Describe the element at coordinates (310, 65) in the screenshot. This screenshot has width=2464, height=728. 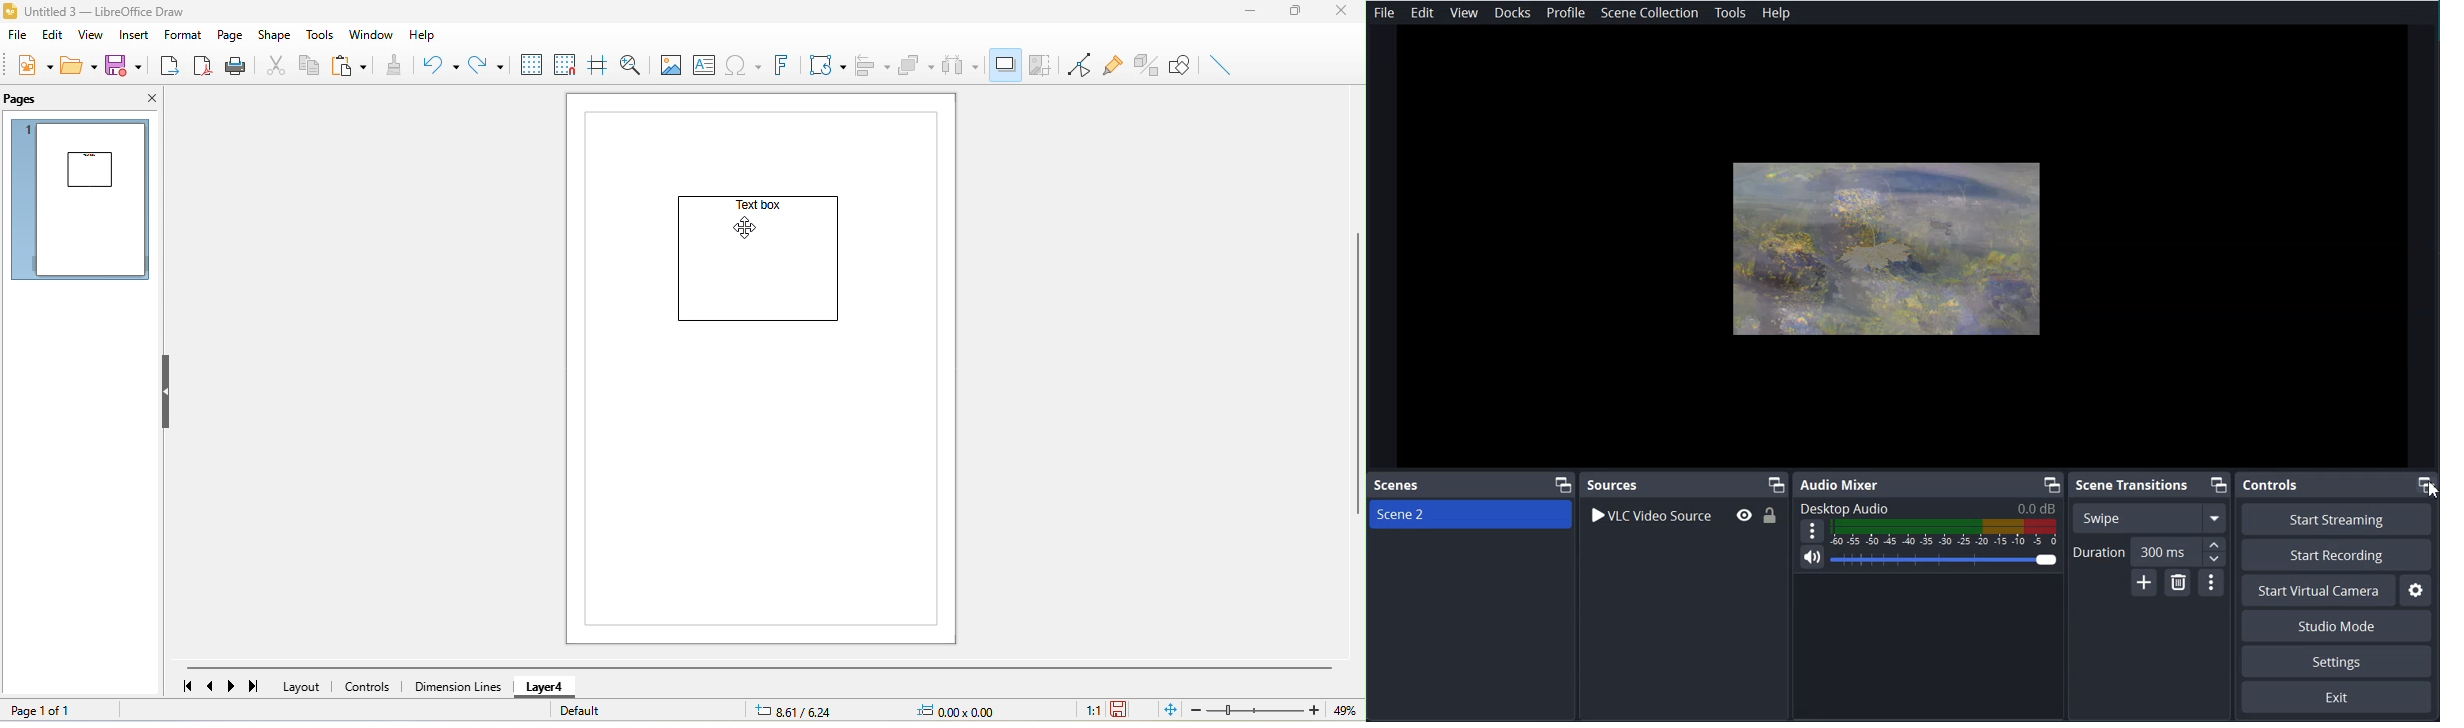
I see `copy` at that location.